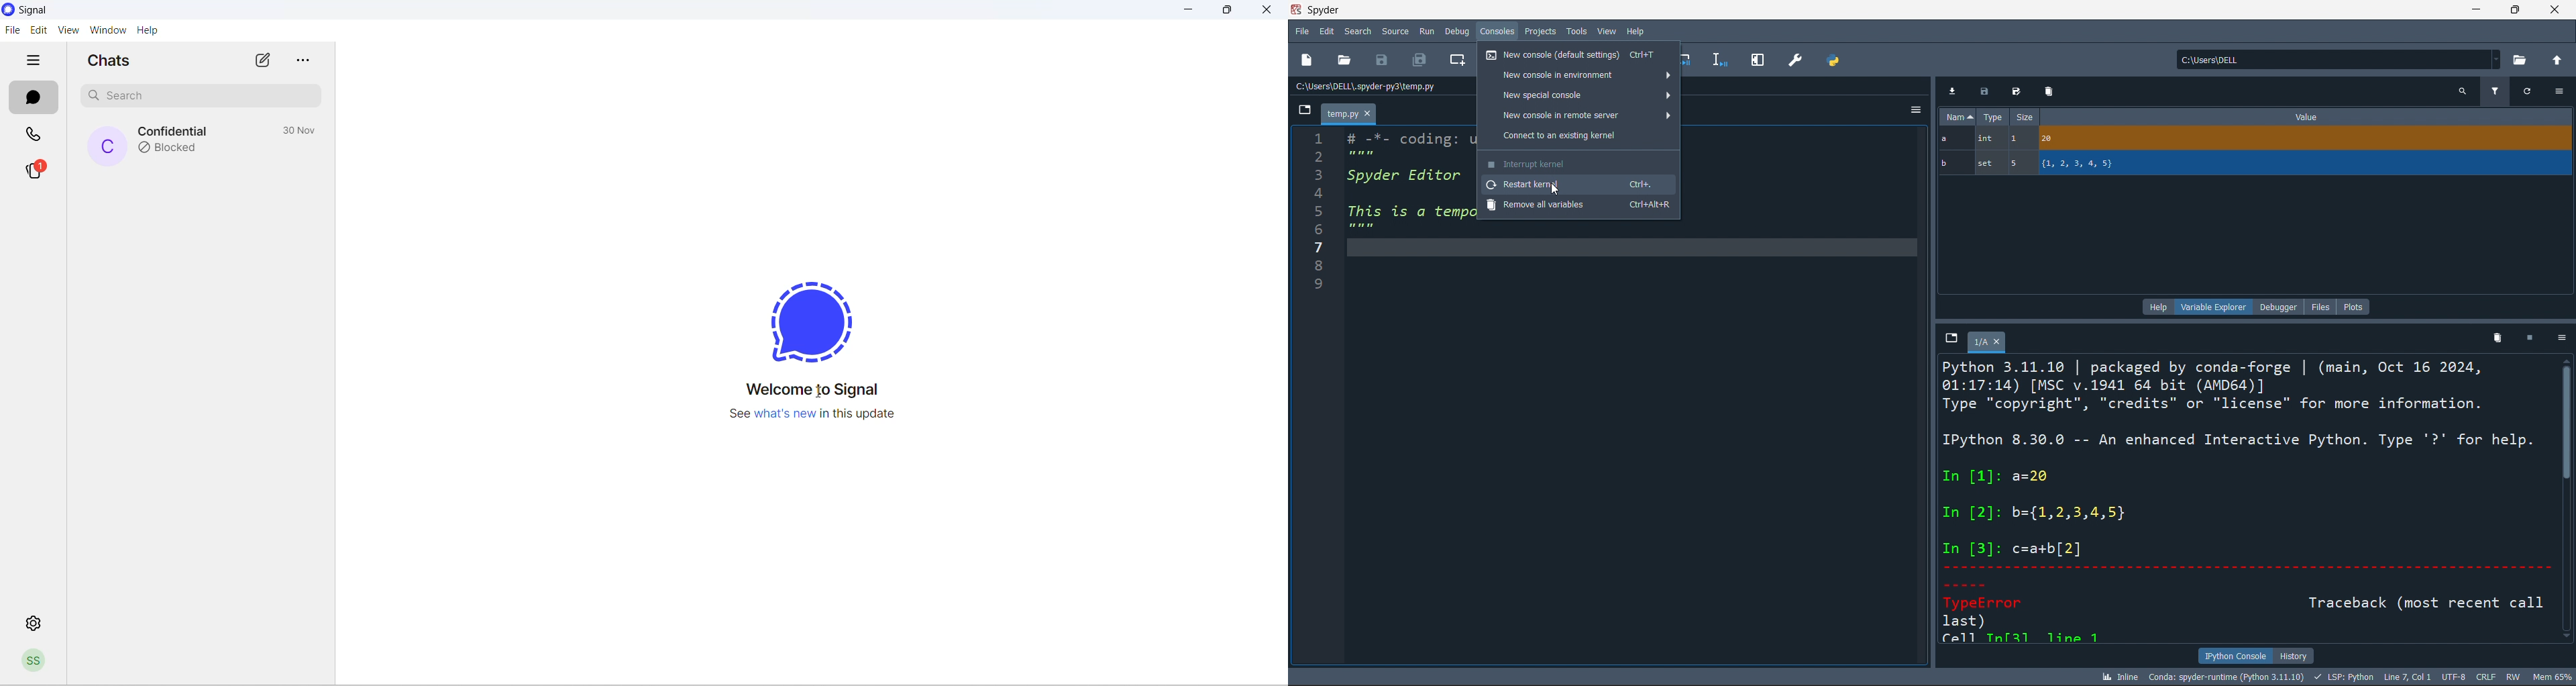 The image size is (2576, 700). Describe the element at coordinates (1995, 117) in the screenshot. I see `type` at that location.